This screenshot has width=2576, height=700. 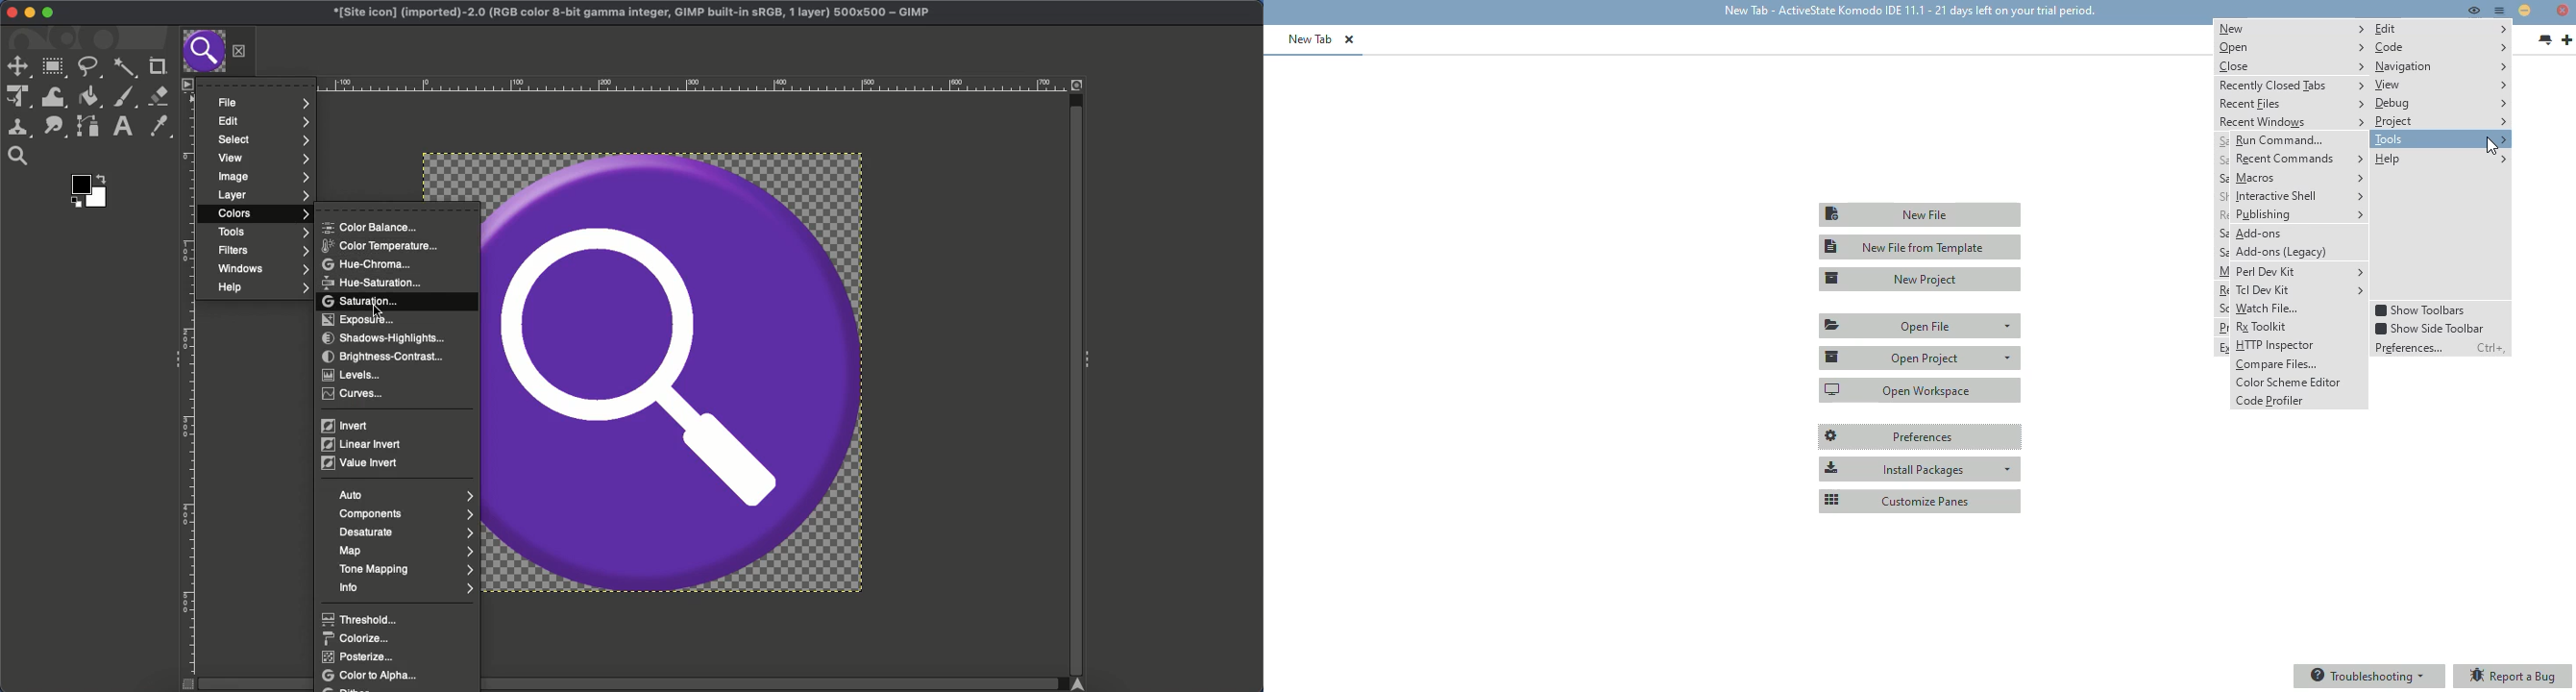 I want to click on cursor, so click(x=2492, y=147).